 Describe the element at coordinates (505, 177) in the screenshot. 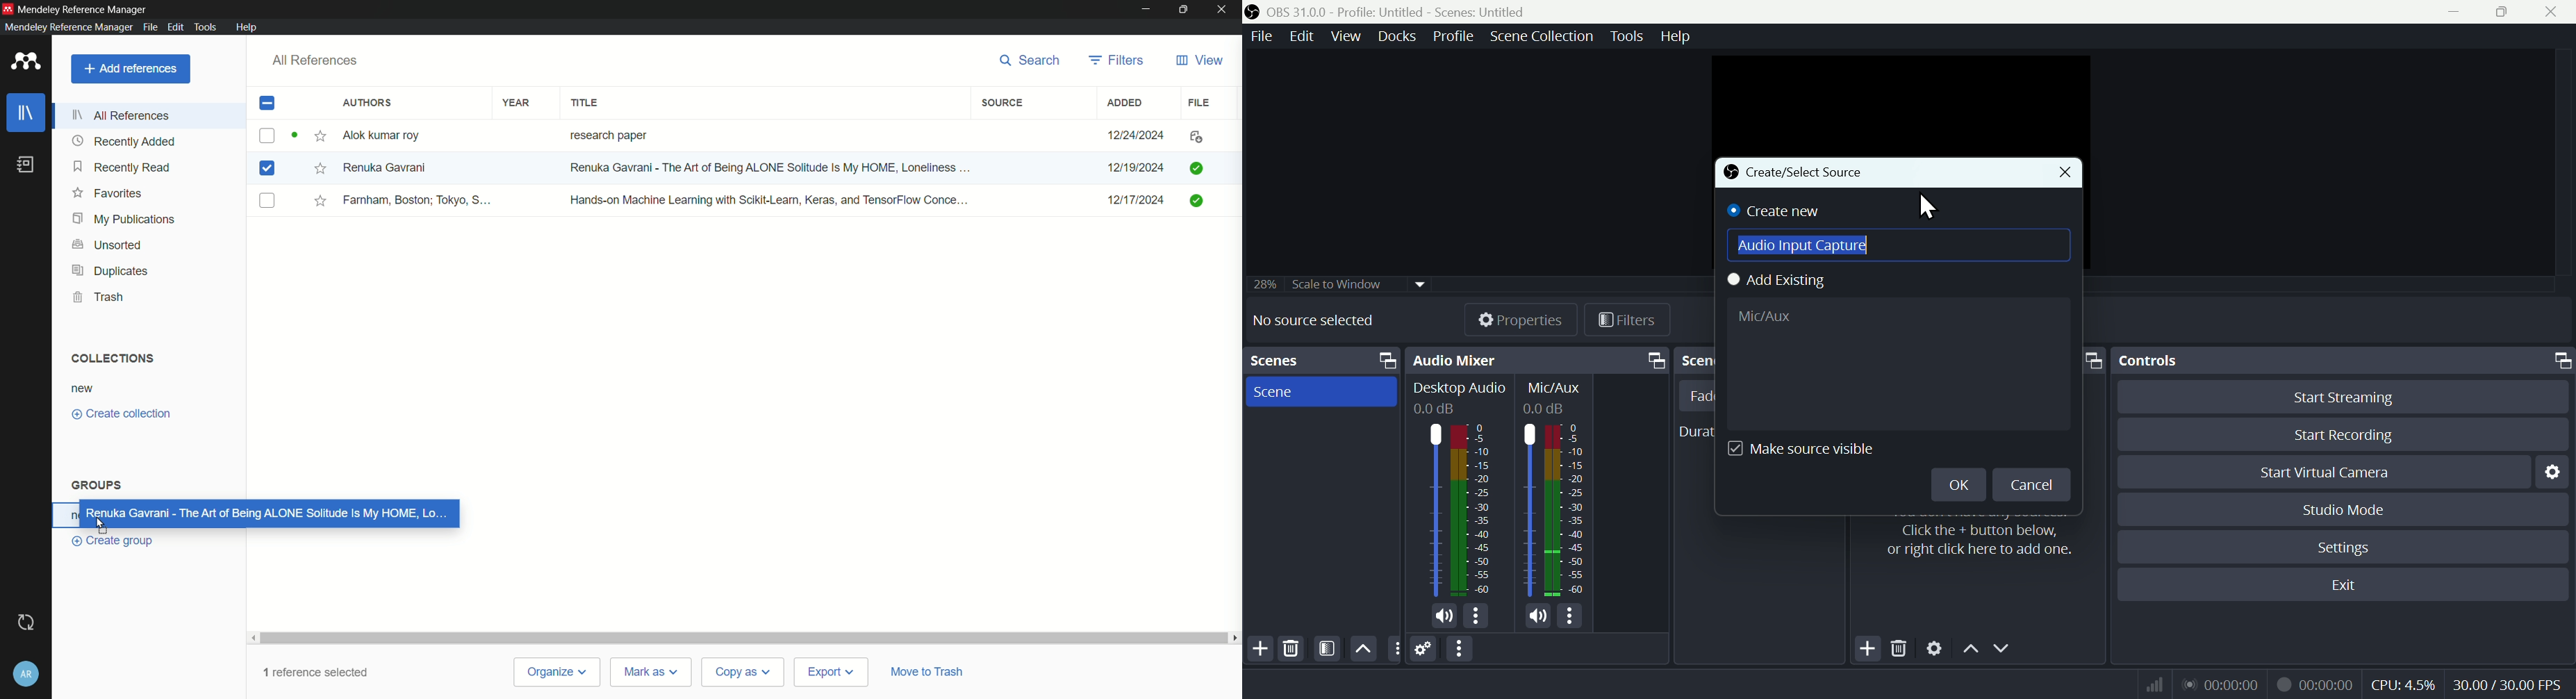

I see `cursor` at that location.